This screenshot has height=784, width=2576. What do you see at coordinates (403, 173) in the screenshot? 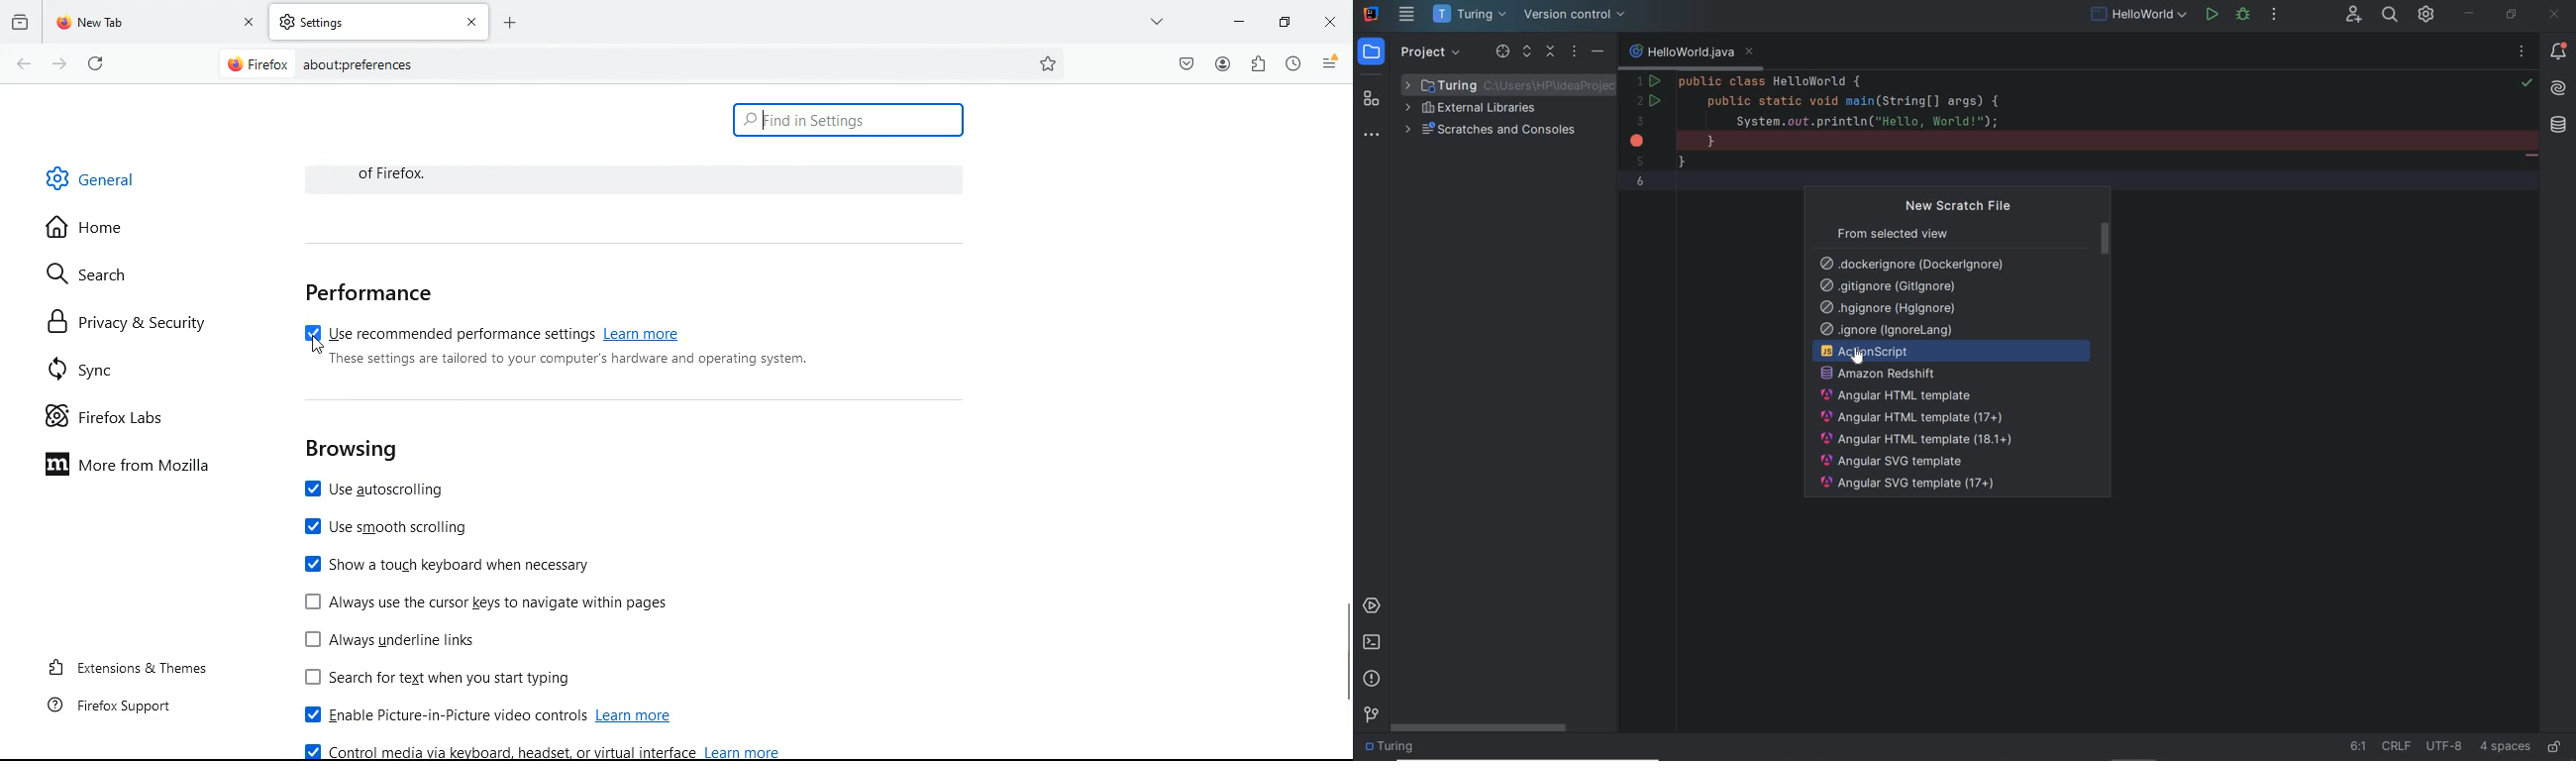
I see `of Firefox.` at bounding box center [403, 173].